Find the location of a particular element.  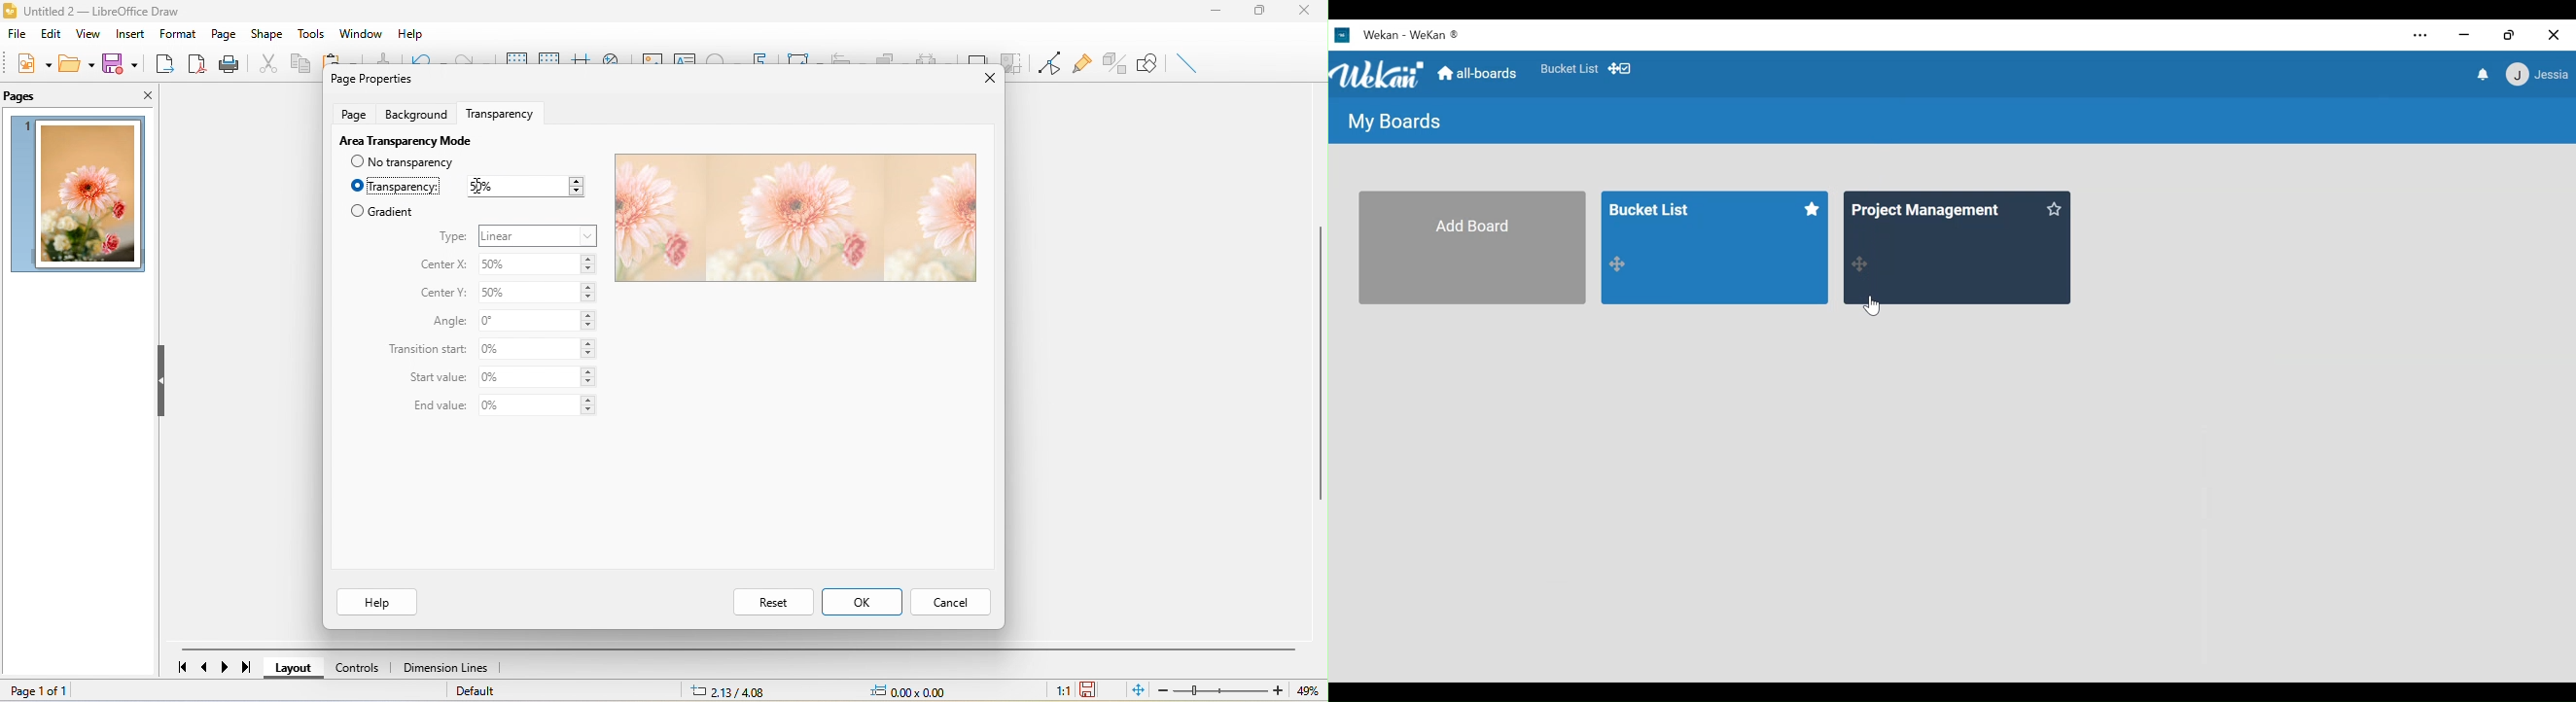

50% is located at coordinates (540, 265).